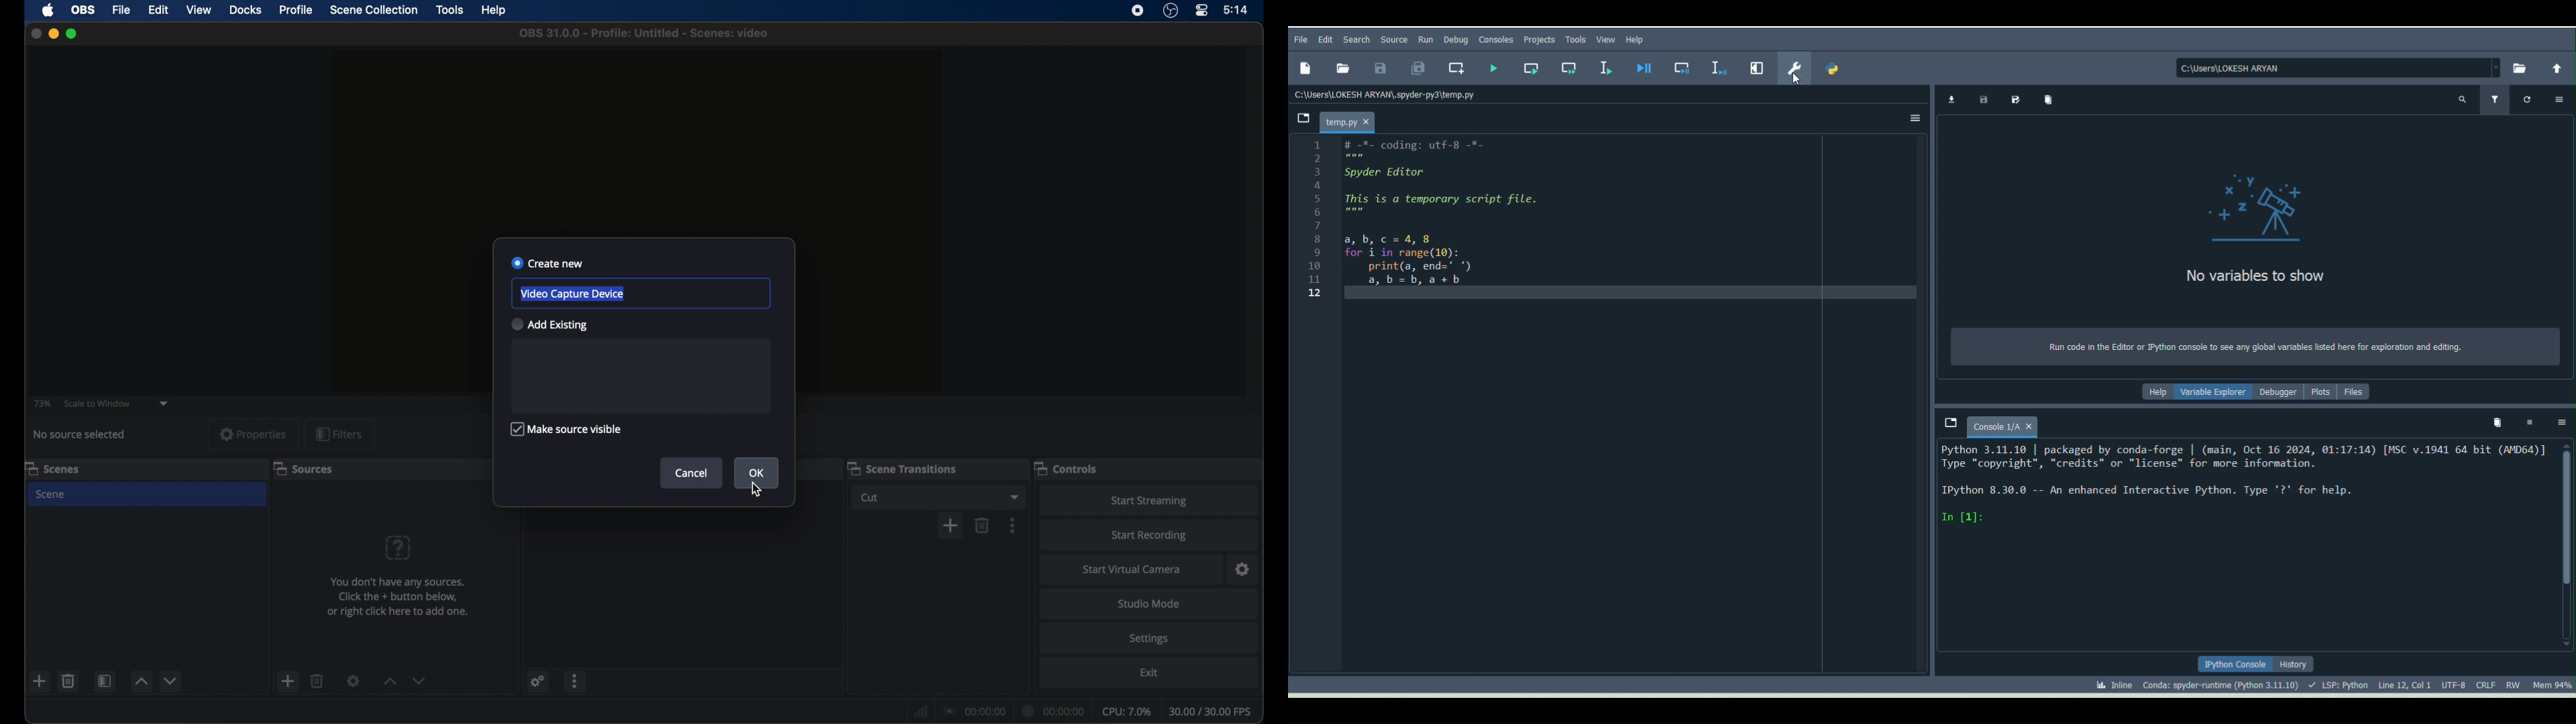 The width and height of the screenshot is (2576, 728). What do you see at coordinates (2223, 683) in the screenshot?
I see `Version` at bounding box center [2223, 683].